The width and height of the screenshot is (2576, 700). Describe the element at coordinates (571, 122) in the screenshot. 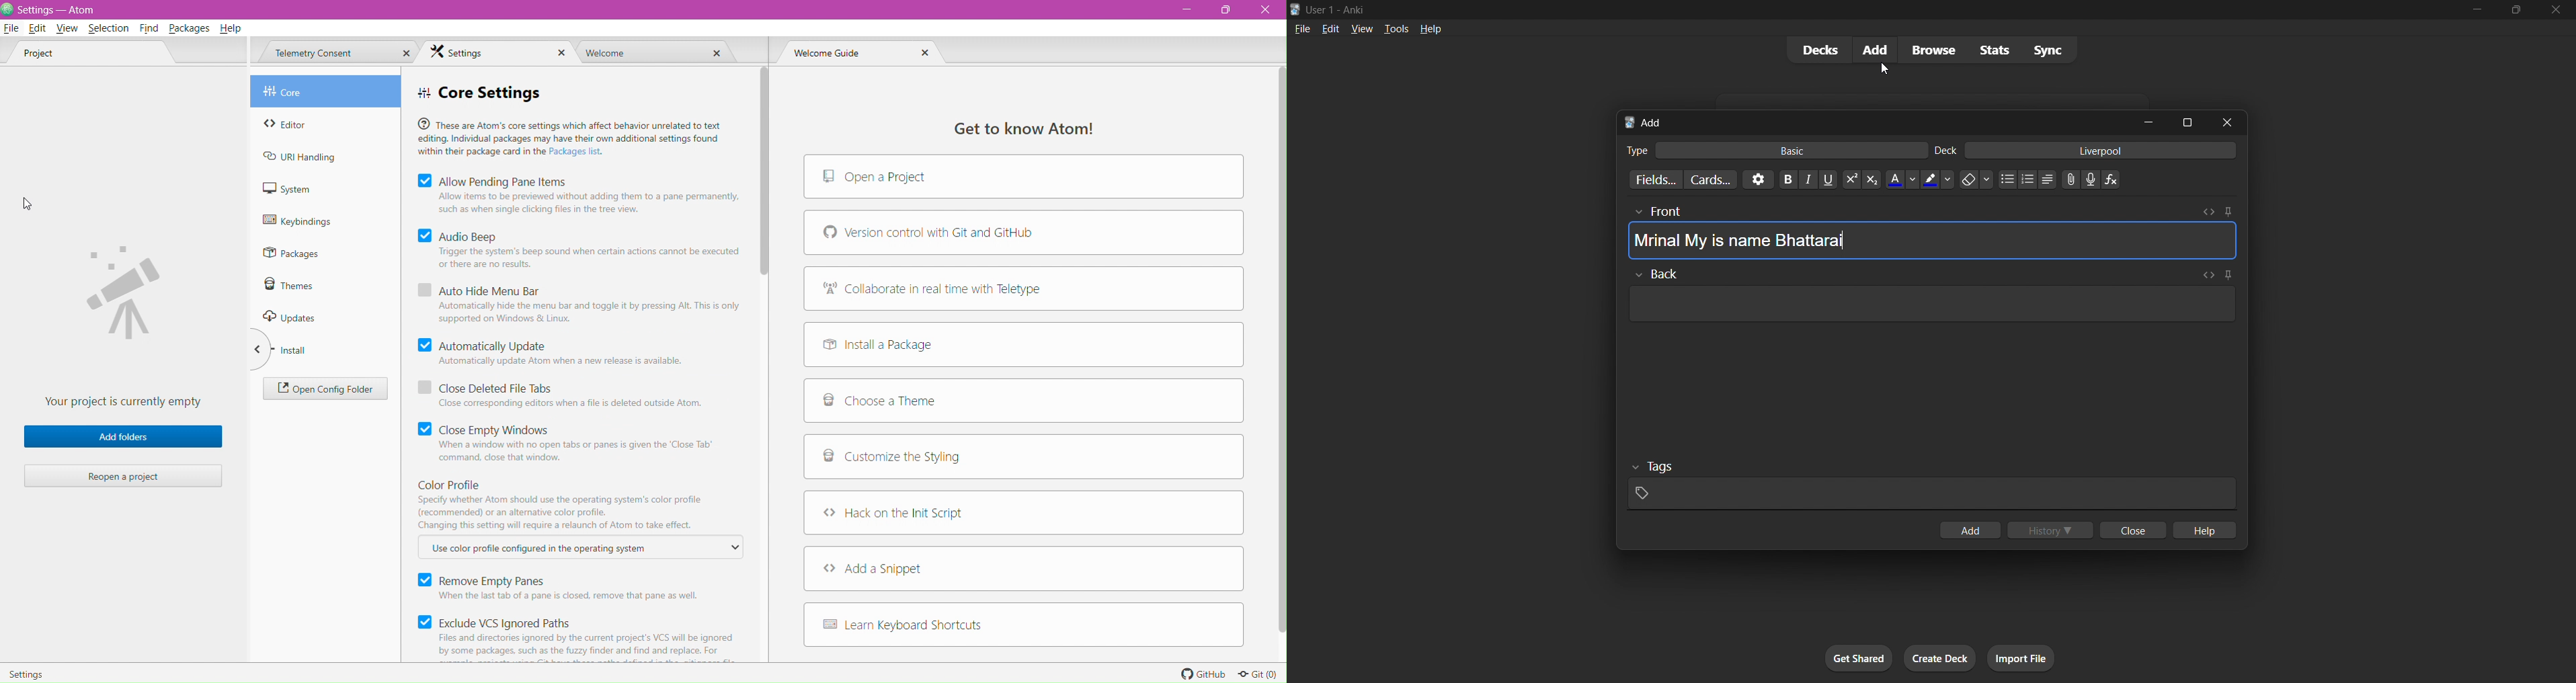

I see `Core Settings. These are Atom's core settings which affect behavior unrelated to text editing. Individual packages may have their own additional settings found within their package card in the Packages list.` at that location.